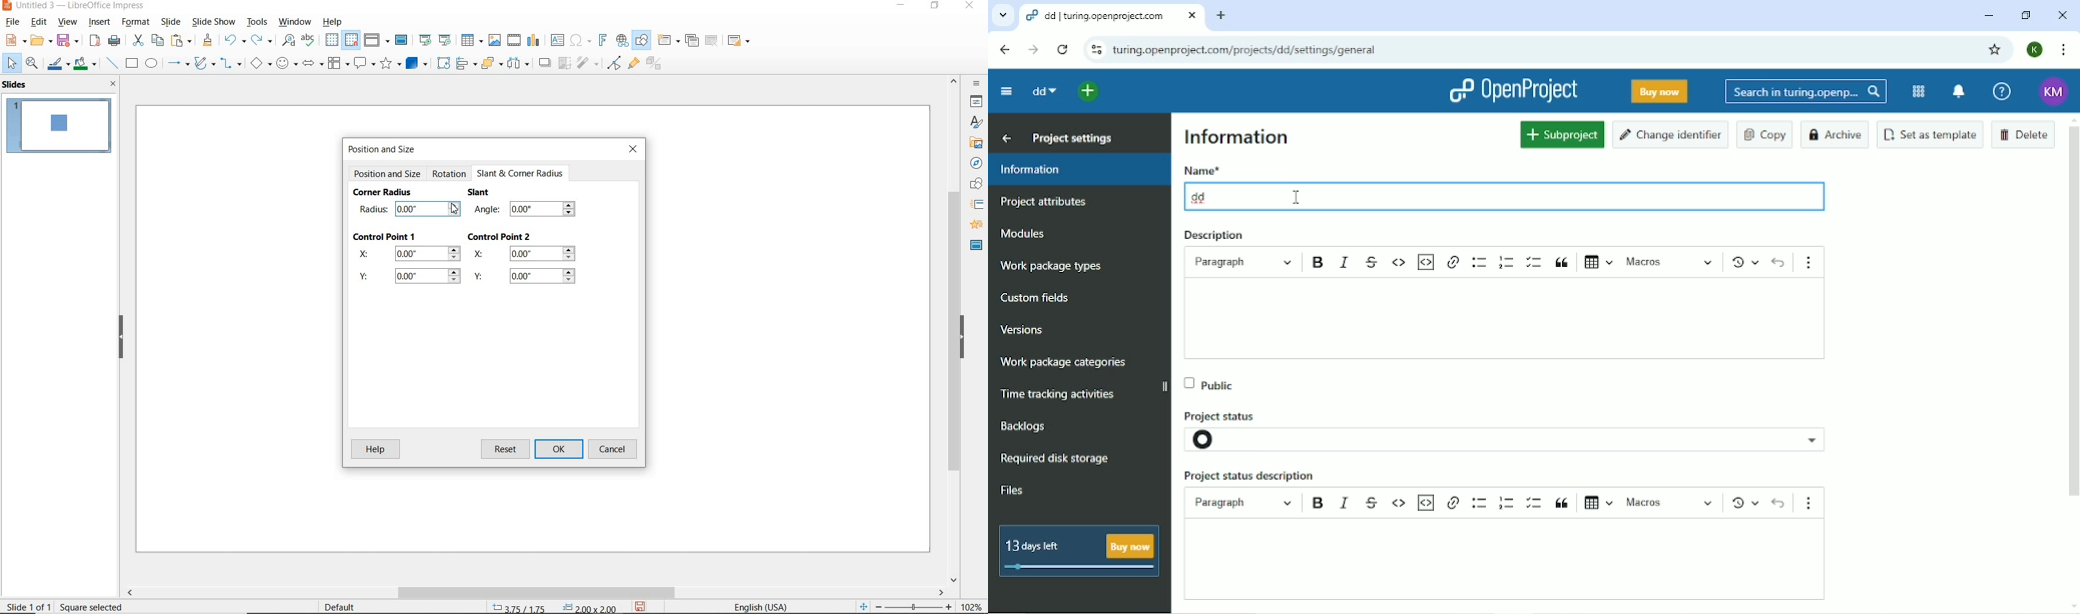  Describe the element at coordinates (640, 607) in the screenshot. I see `save` at that location.